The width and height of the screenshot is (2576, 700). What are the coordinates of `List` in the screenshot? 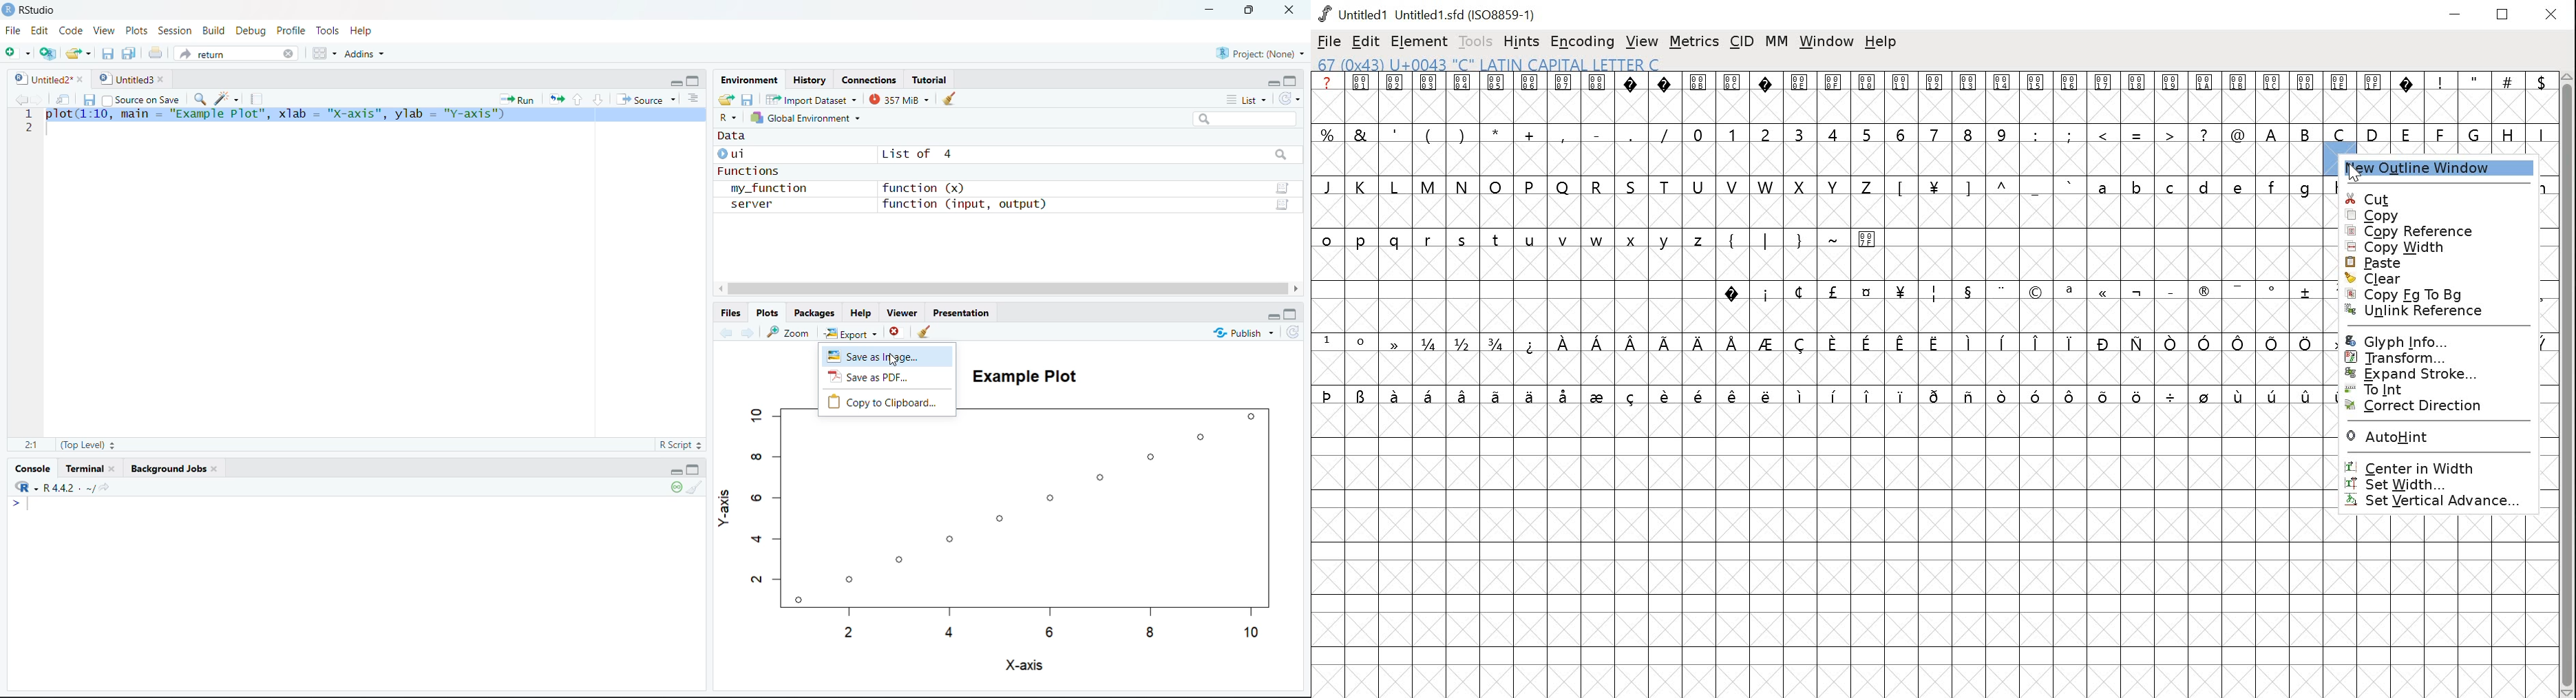 It's located at (1248, 99).